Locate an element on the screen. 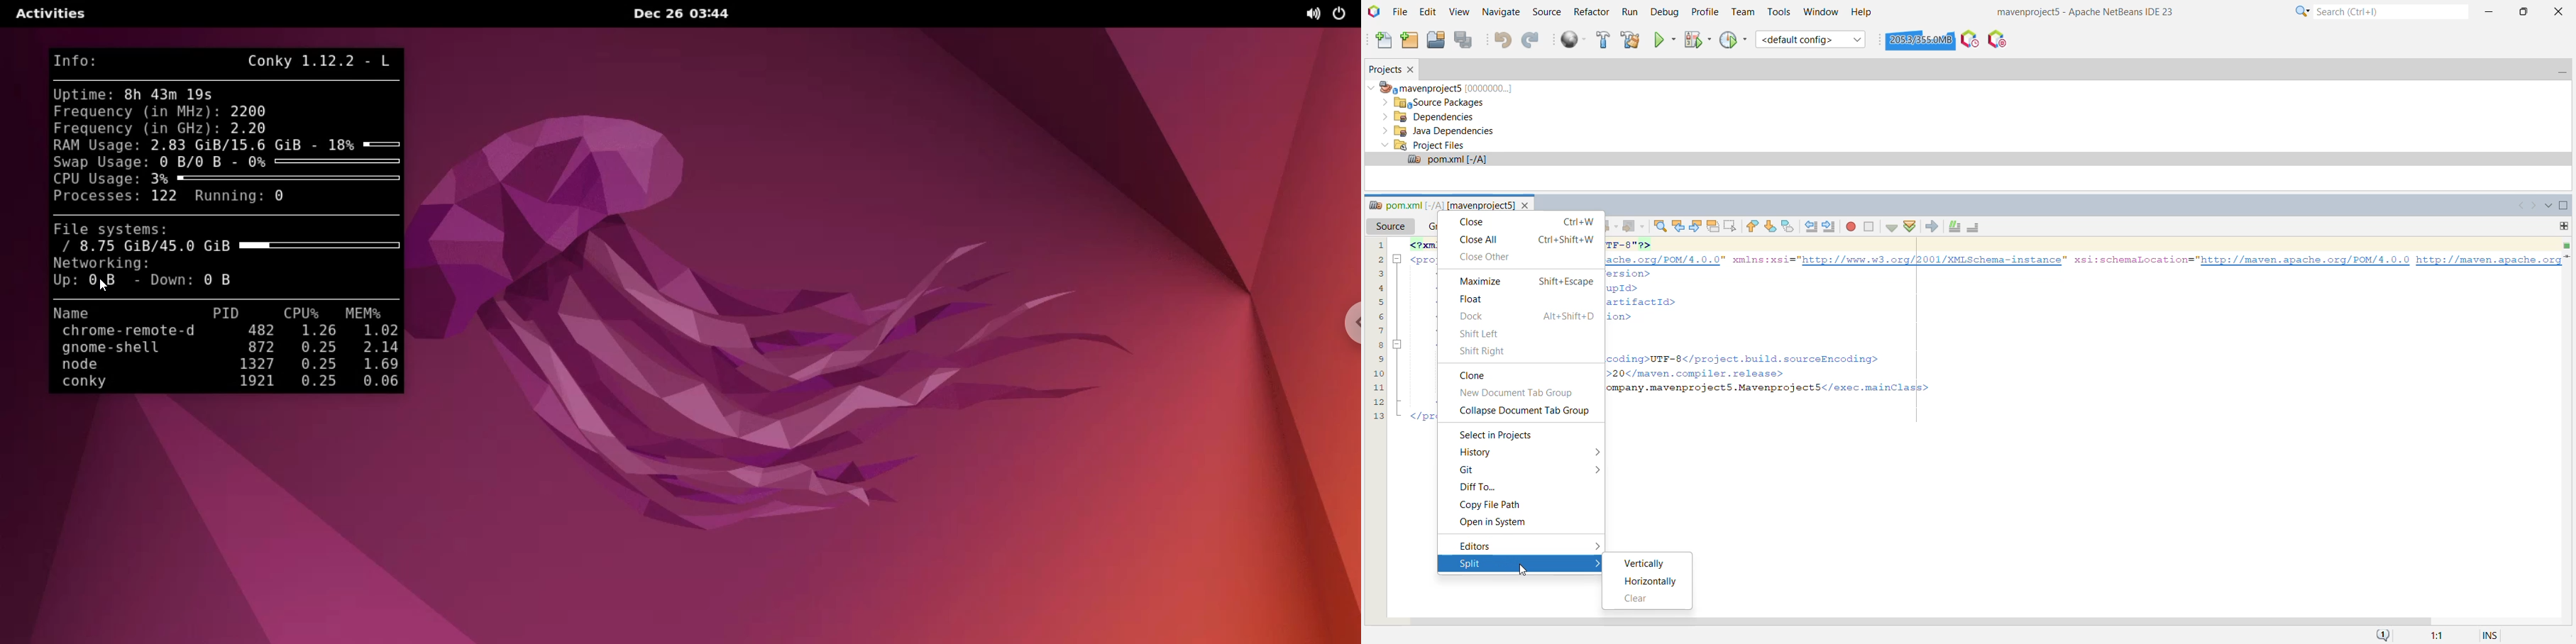  Drag to split this window vertically or horizontally is located at coordinates (2564, 226).